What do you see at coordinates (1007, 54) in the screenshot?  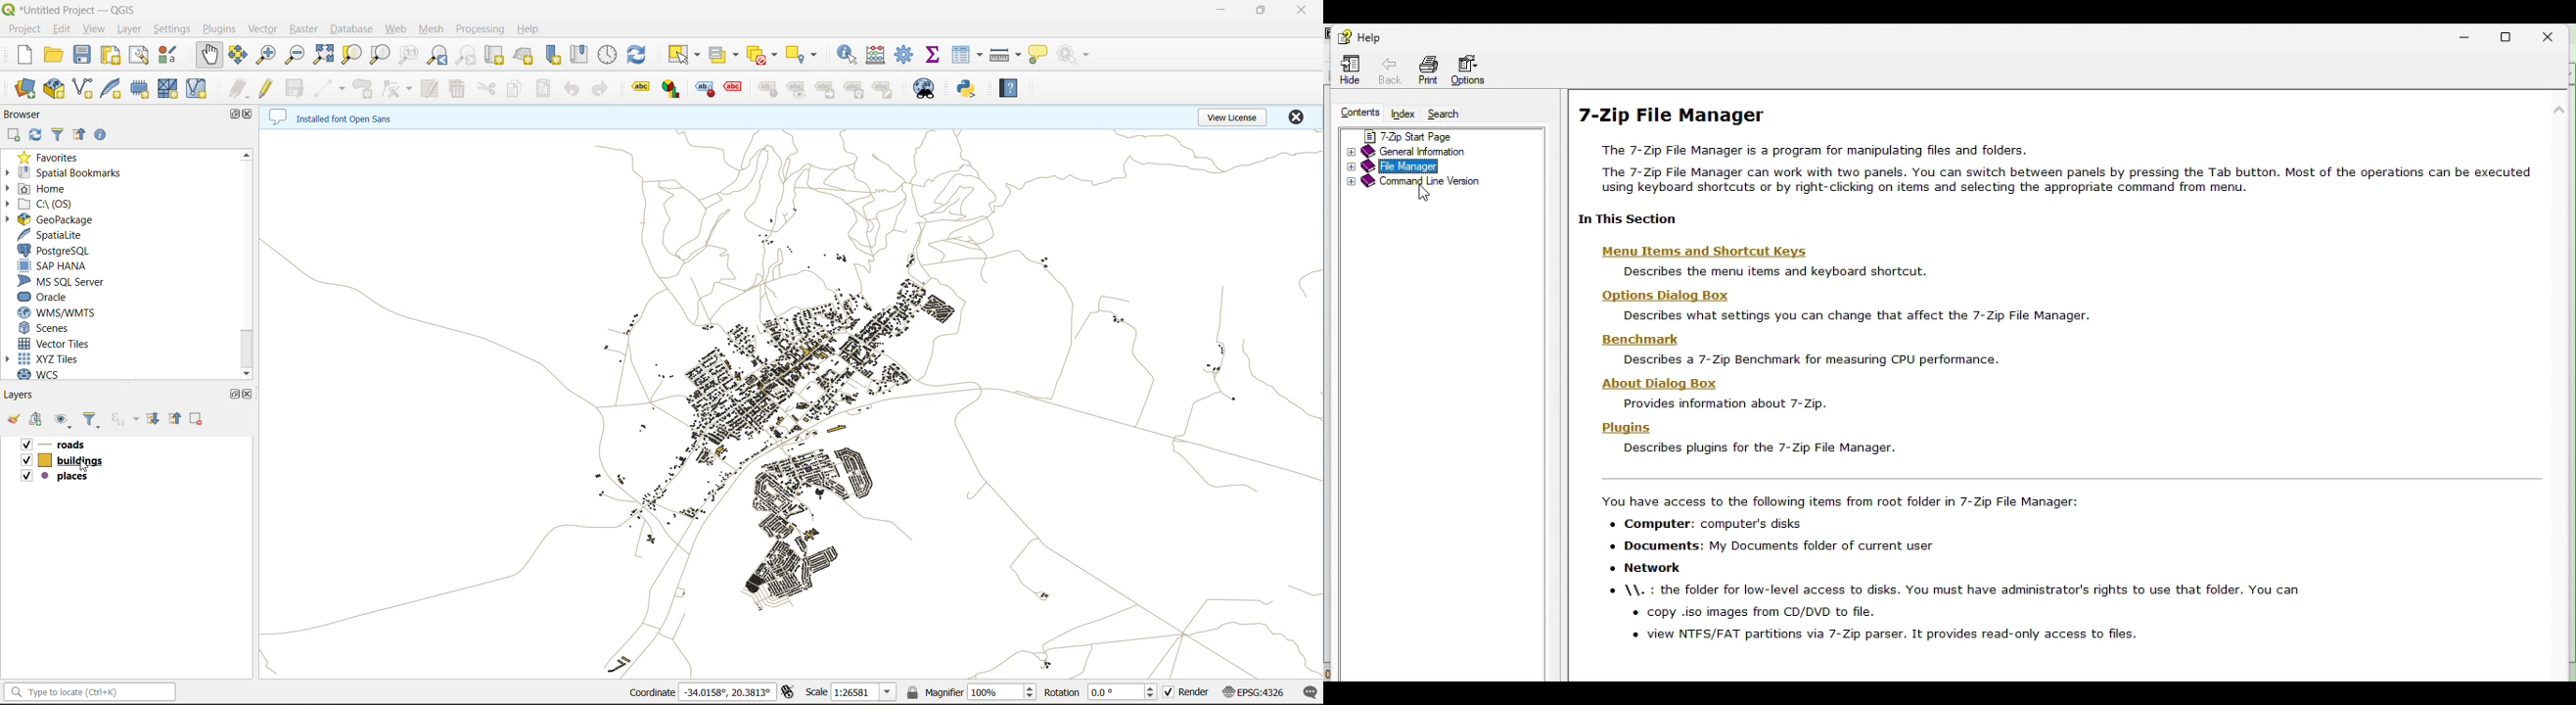 I see `measure line` at bounding box center [1007, 54].